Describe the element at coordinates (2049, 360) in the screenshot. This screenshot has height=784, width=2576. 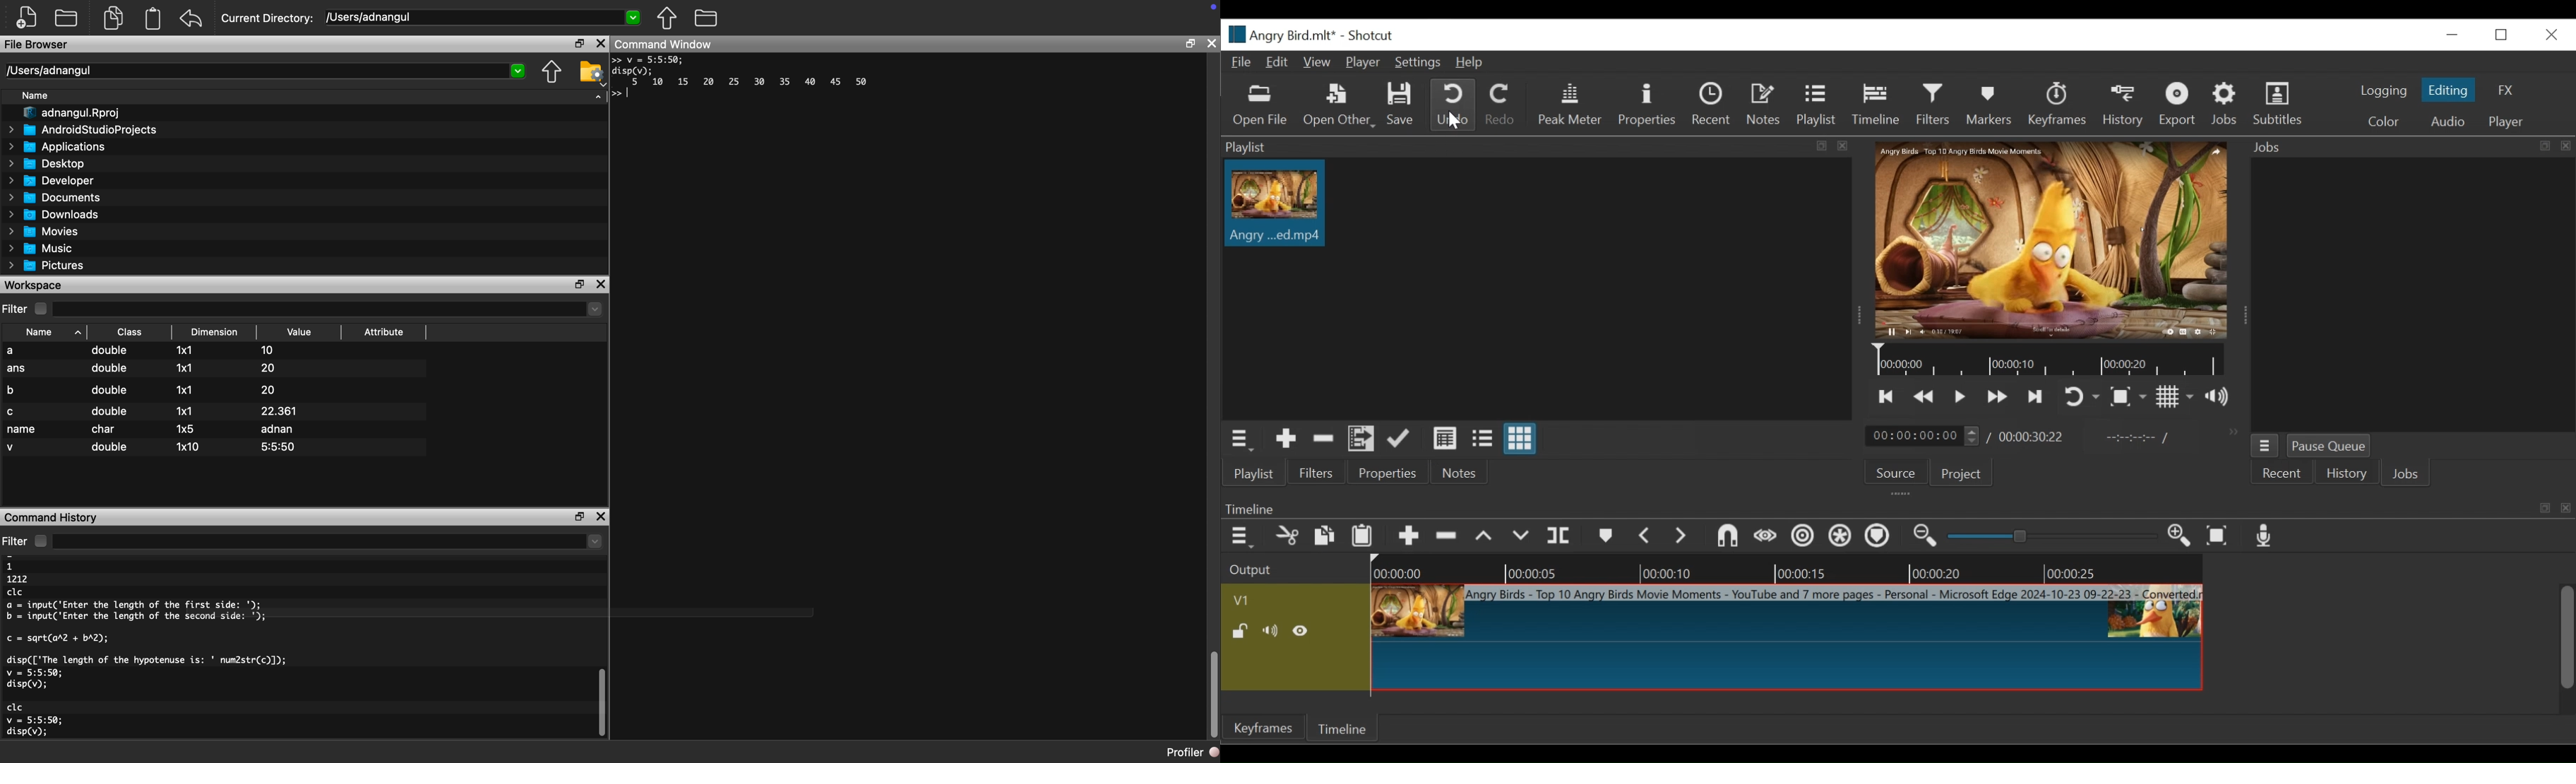
I see `Timeline` at that location.